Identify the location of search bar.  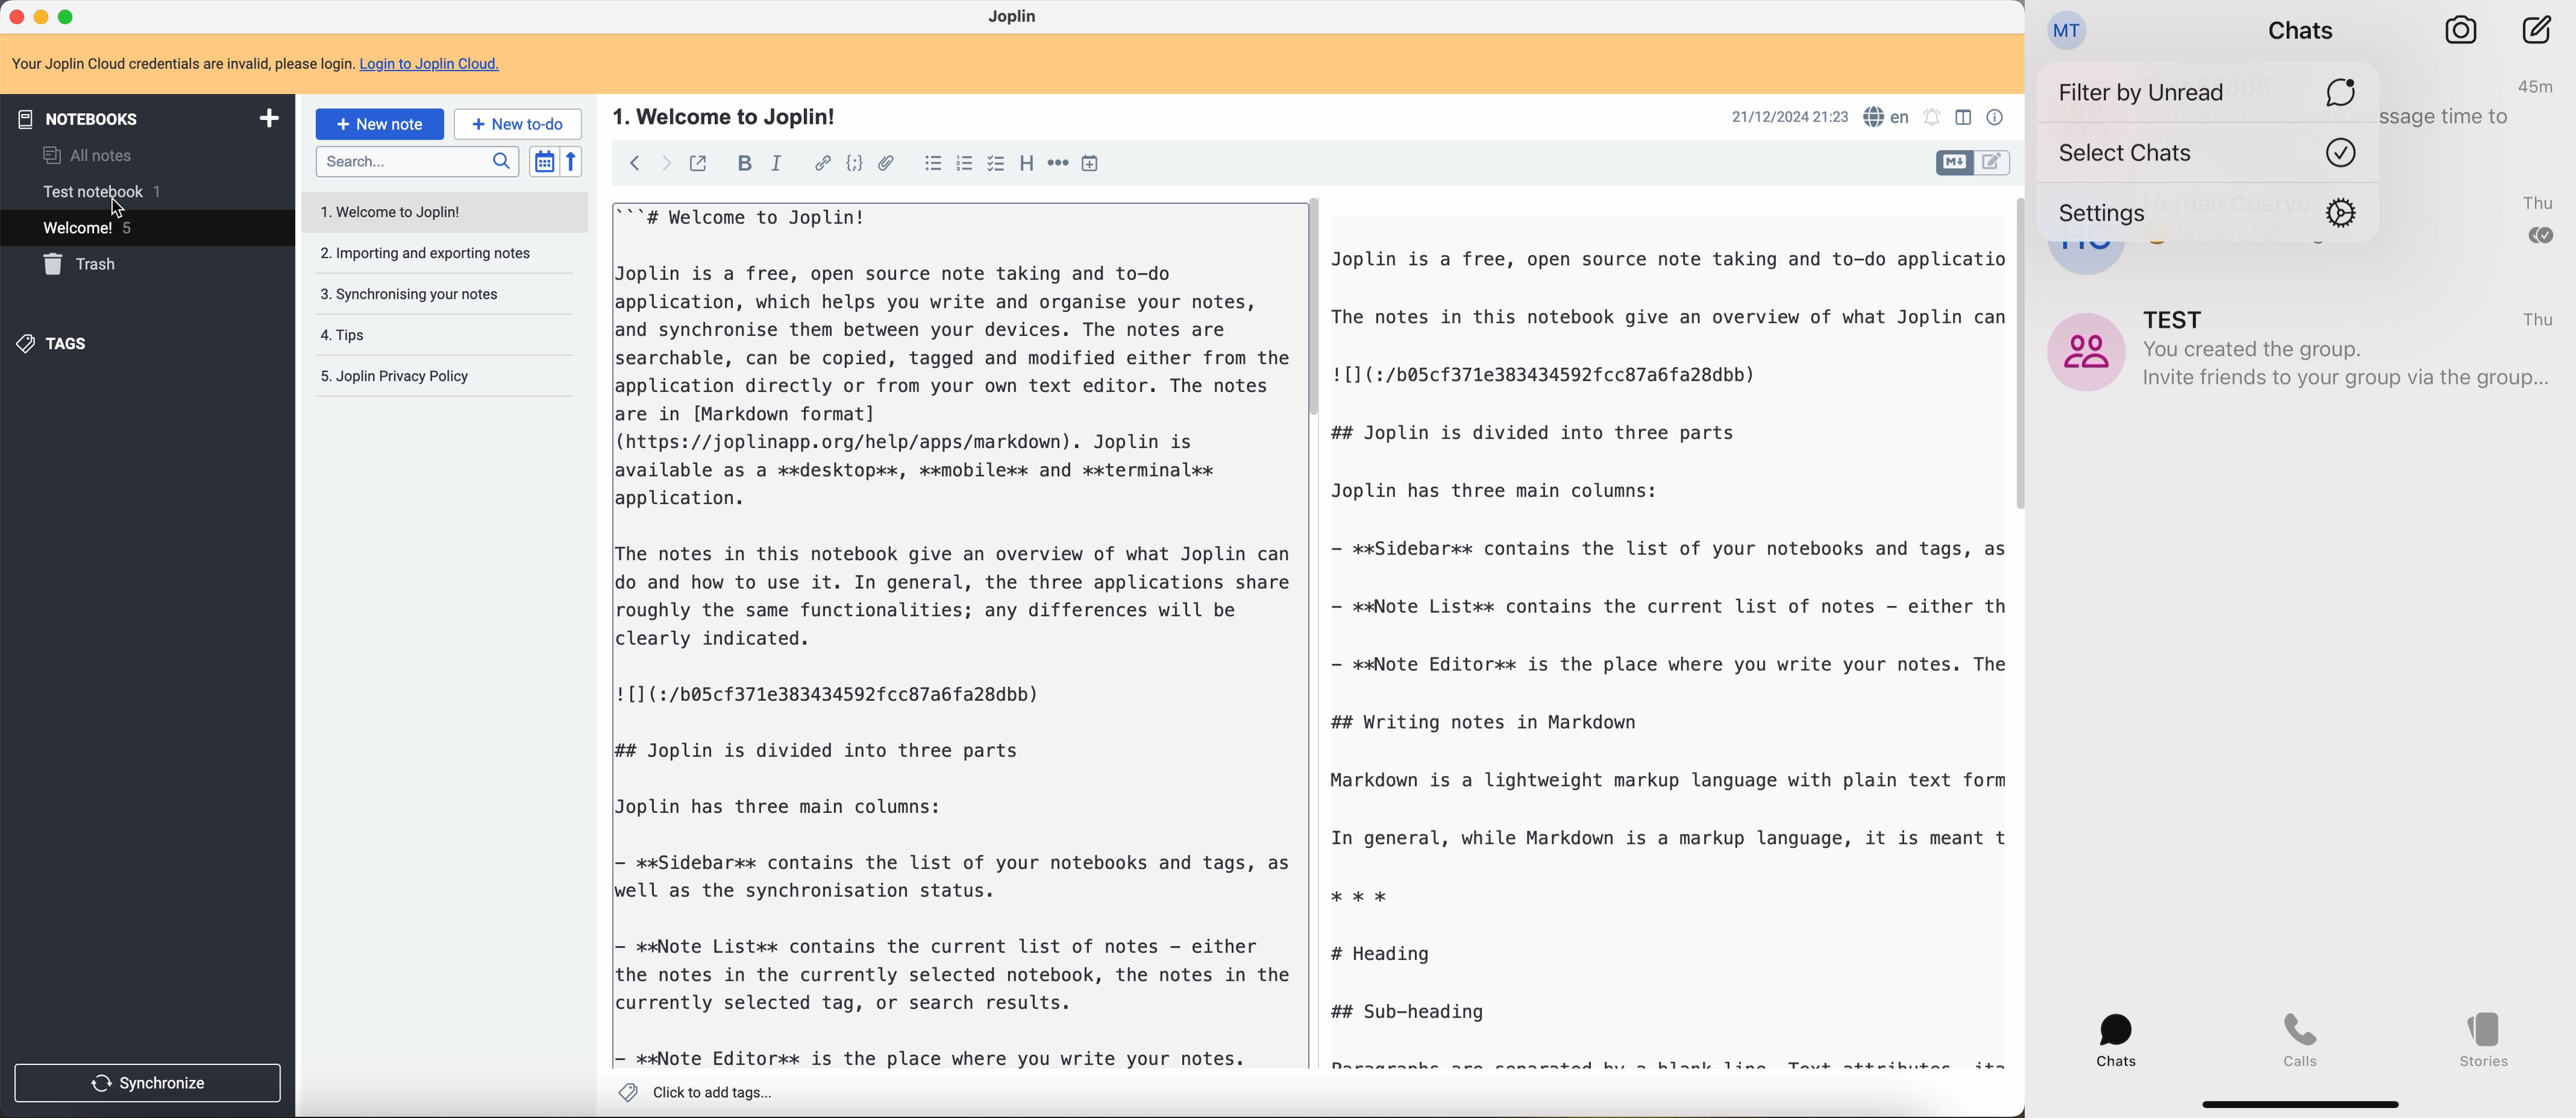
(418, 162).